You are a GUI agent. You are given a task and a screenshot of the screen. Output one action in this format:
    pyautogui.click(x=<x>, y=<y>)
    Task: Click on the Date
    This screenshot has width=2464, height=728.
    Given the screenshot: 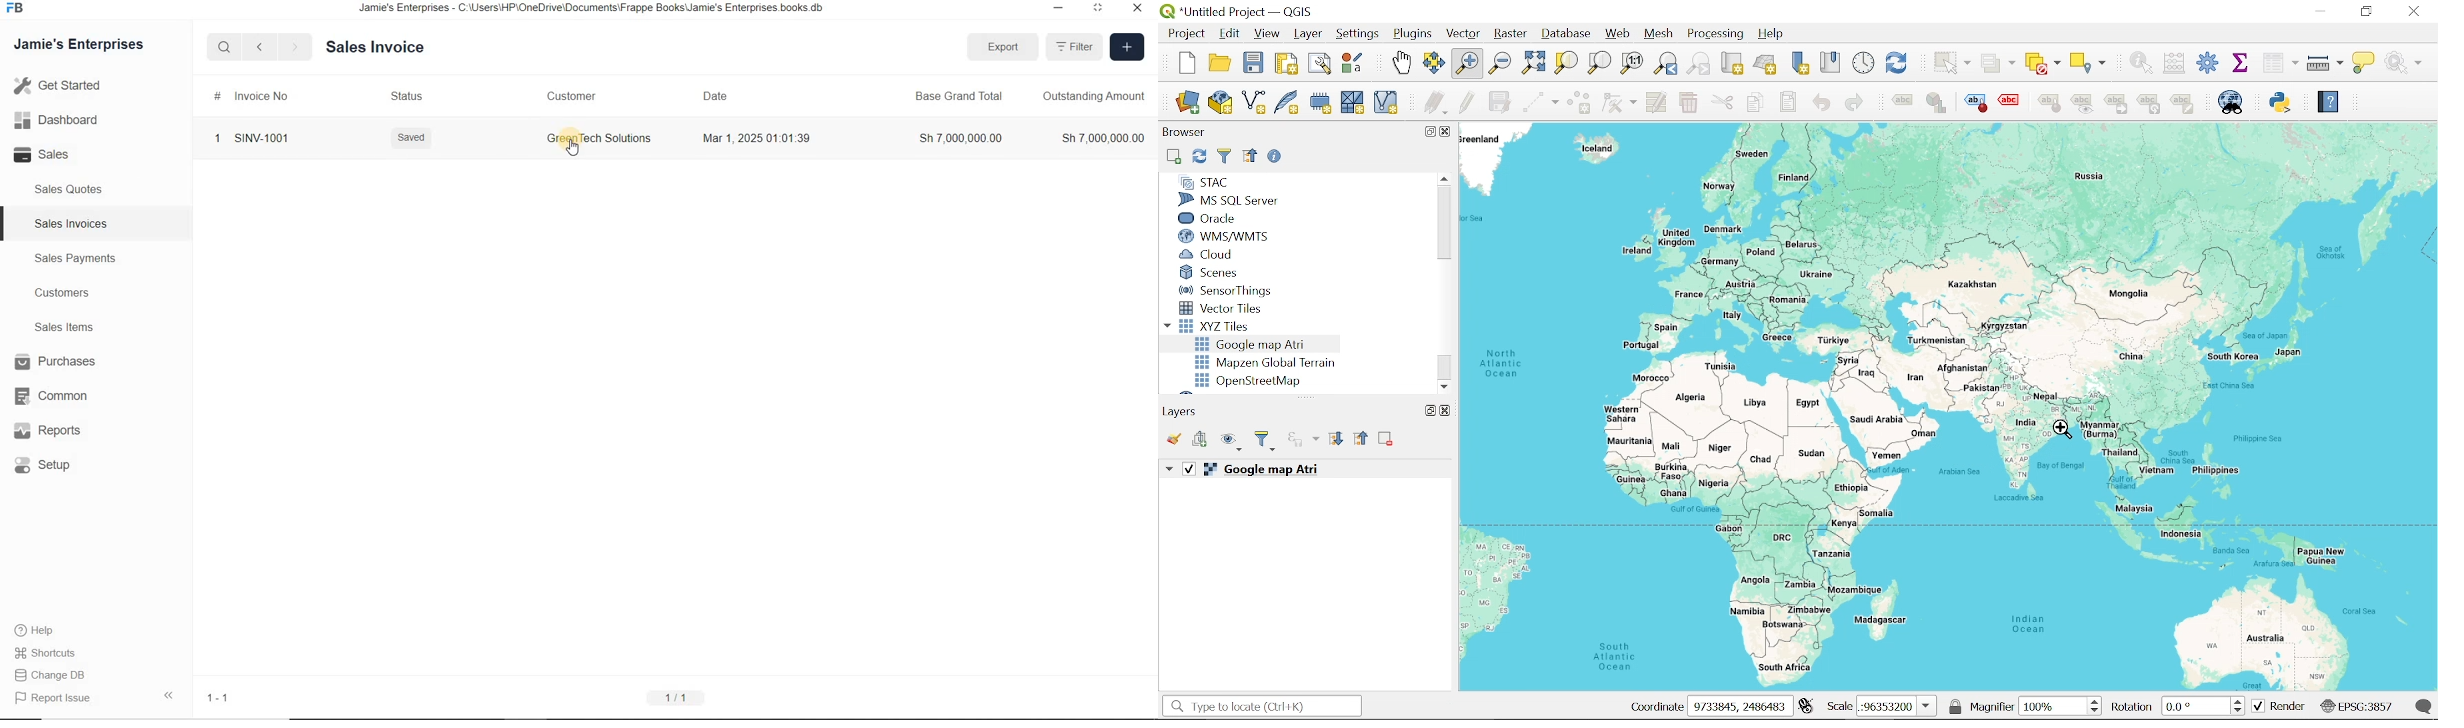 What is the action you would take?
    pyautogui.click(x=715, y=94)
    